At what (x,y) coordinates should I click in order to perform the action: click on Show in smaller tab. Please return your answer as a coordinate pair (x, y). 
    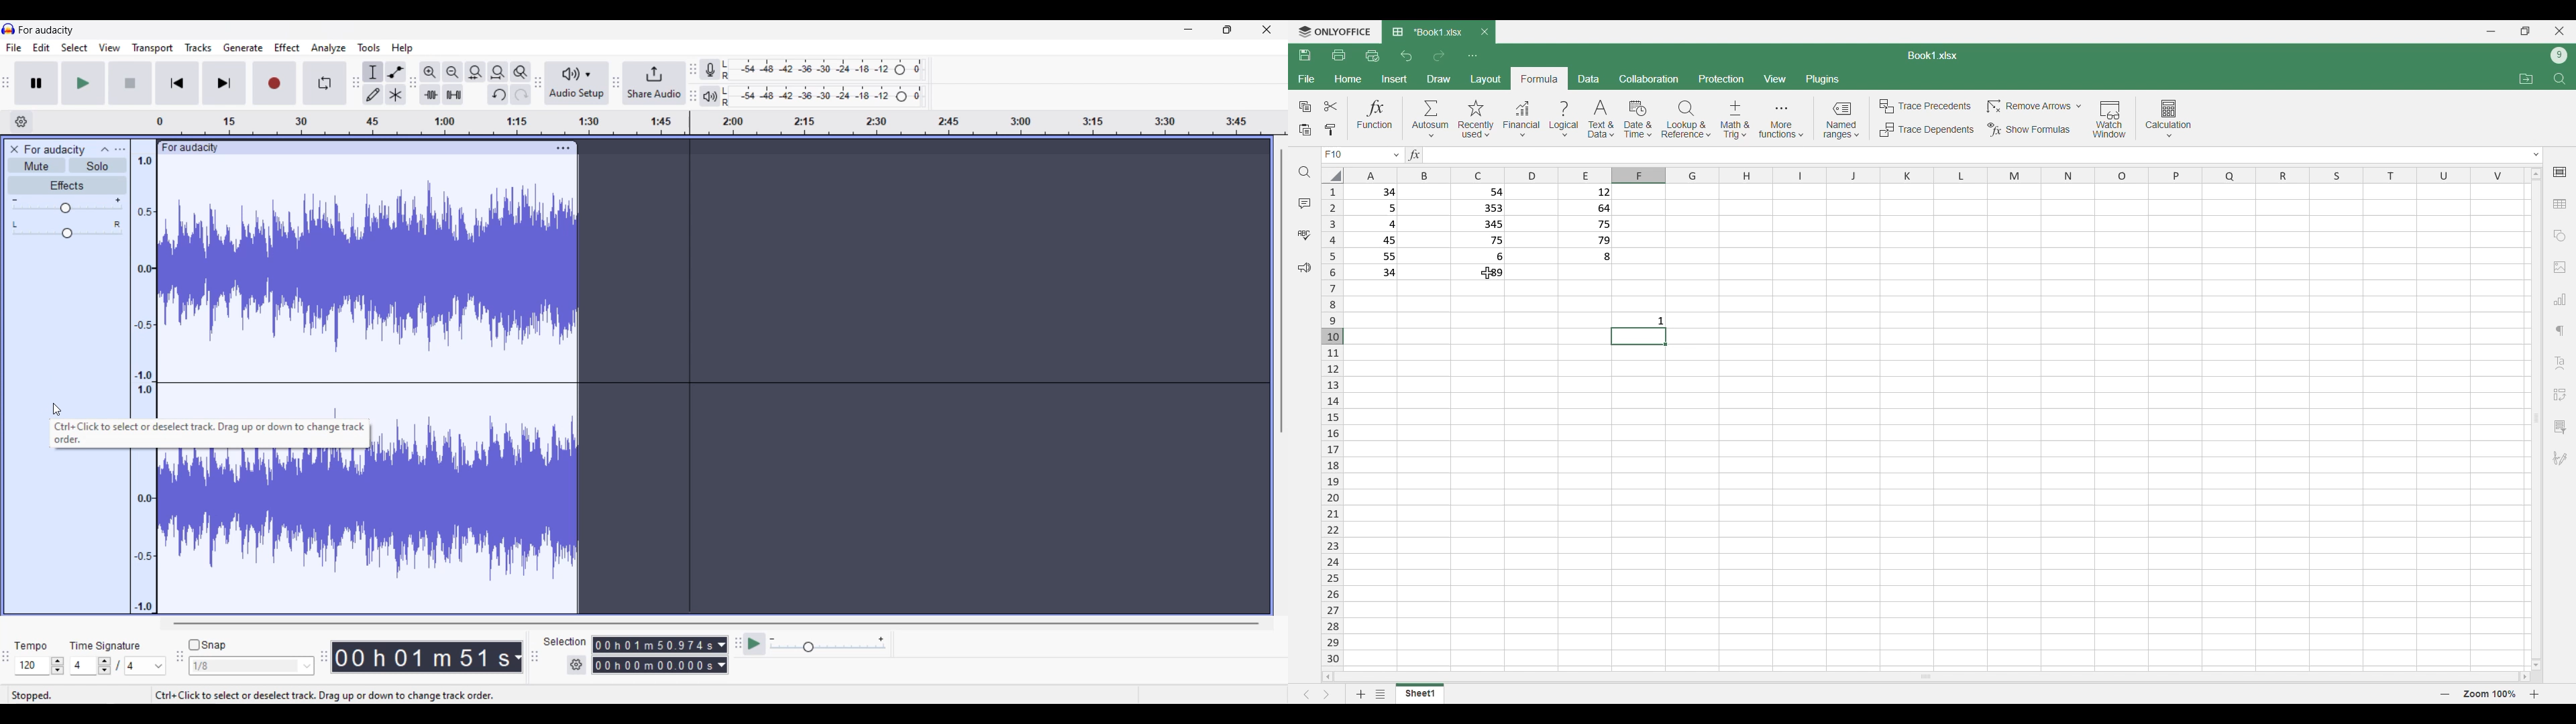
    Looking at the image, I should click on (1228, 29).